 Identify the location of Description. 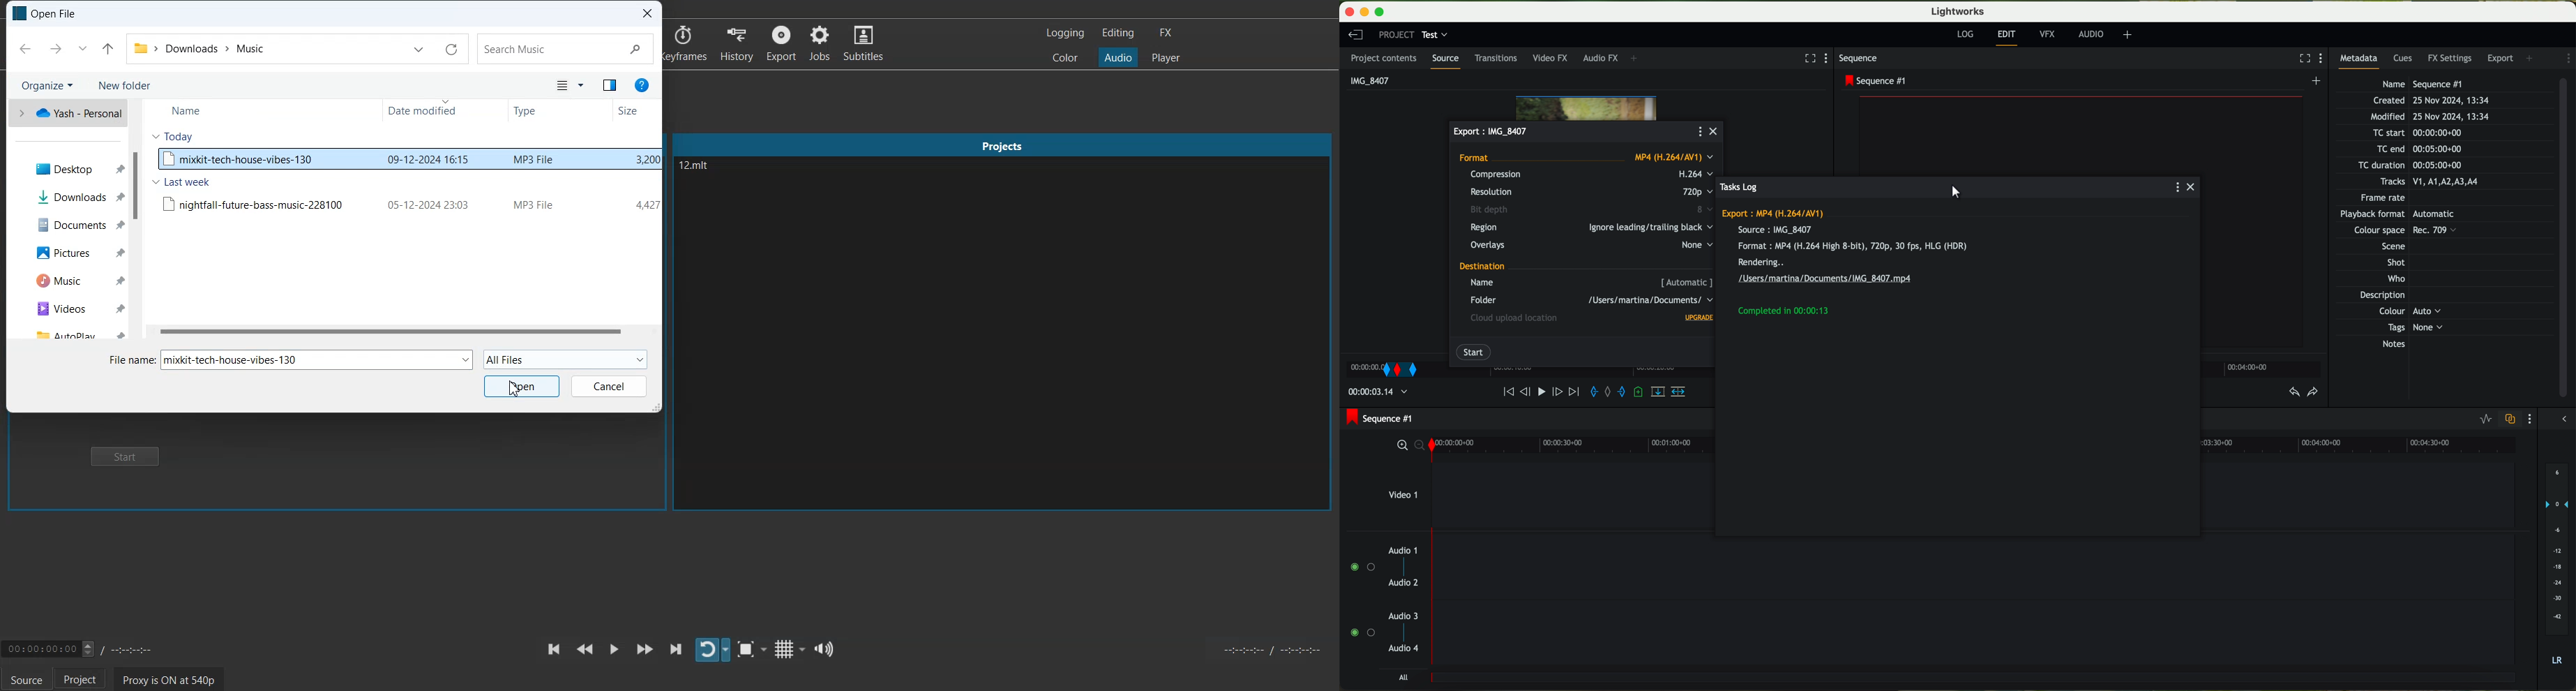
(2393, 296).